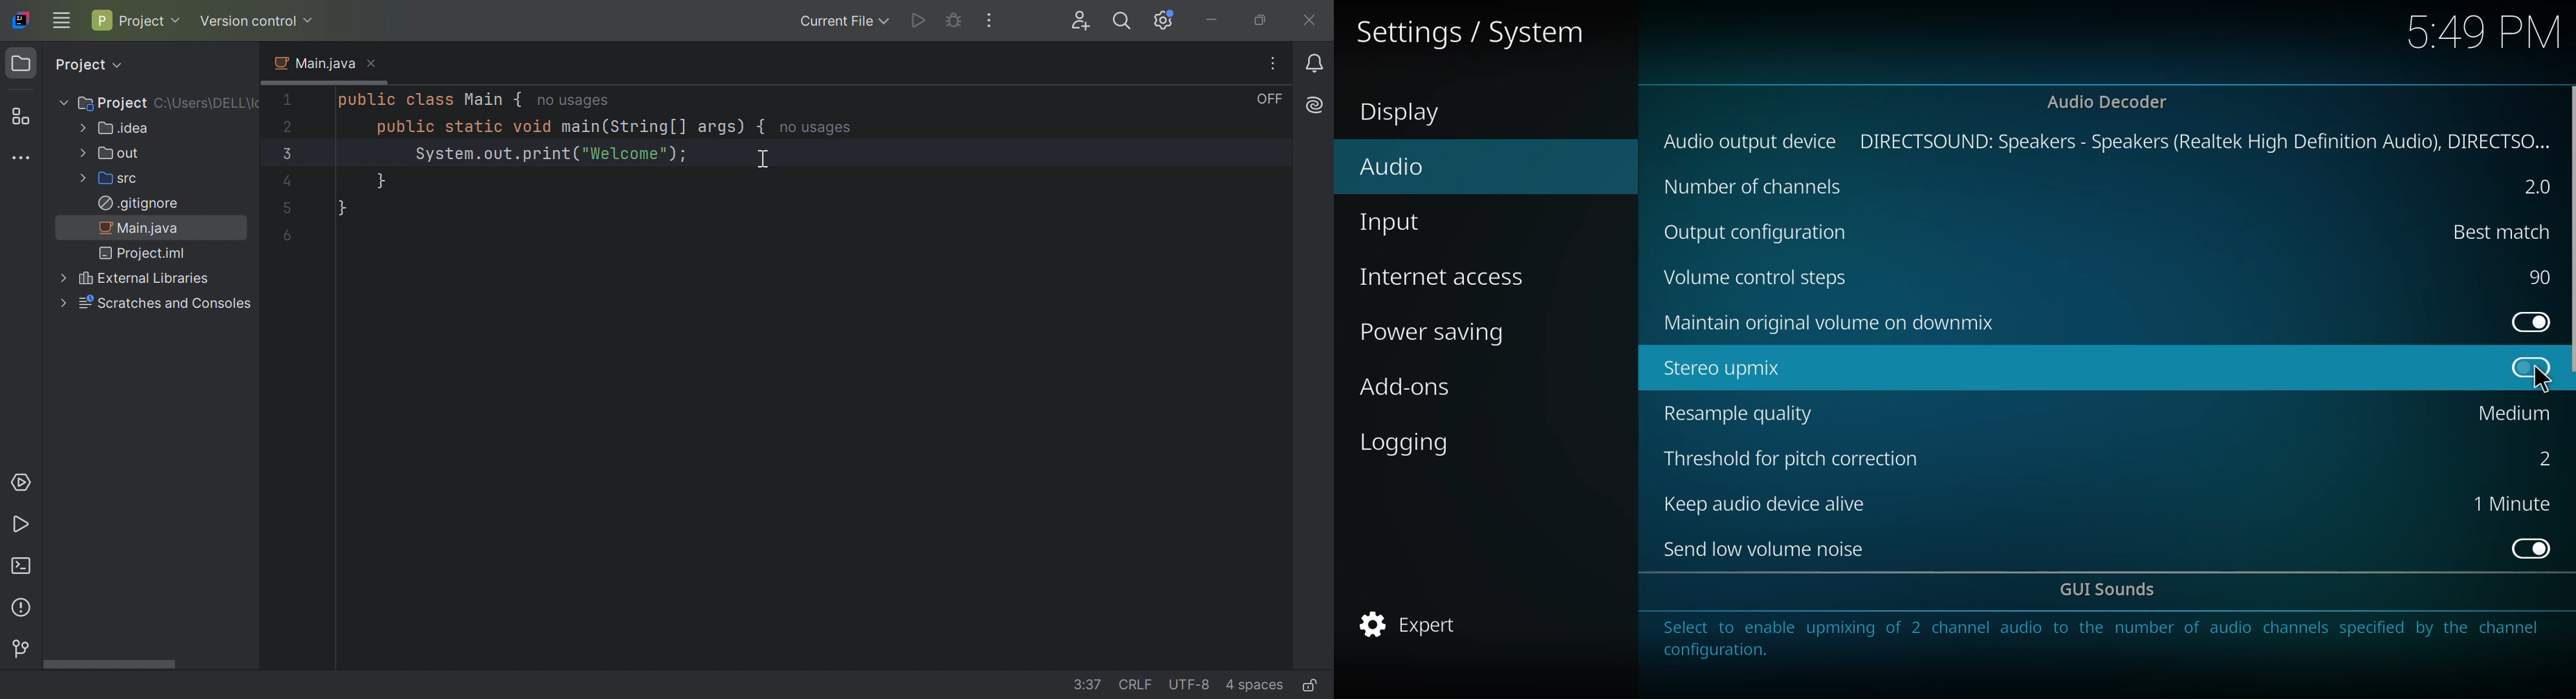 The image size is (2576, 700). What do you see at coordinates (1437, 334) in the screenshot?
I see `power saving` at bounding box center [1437, 334].